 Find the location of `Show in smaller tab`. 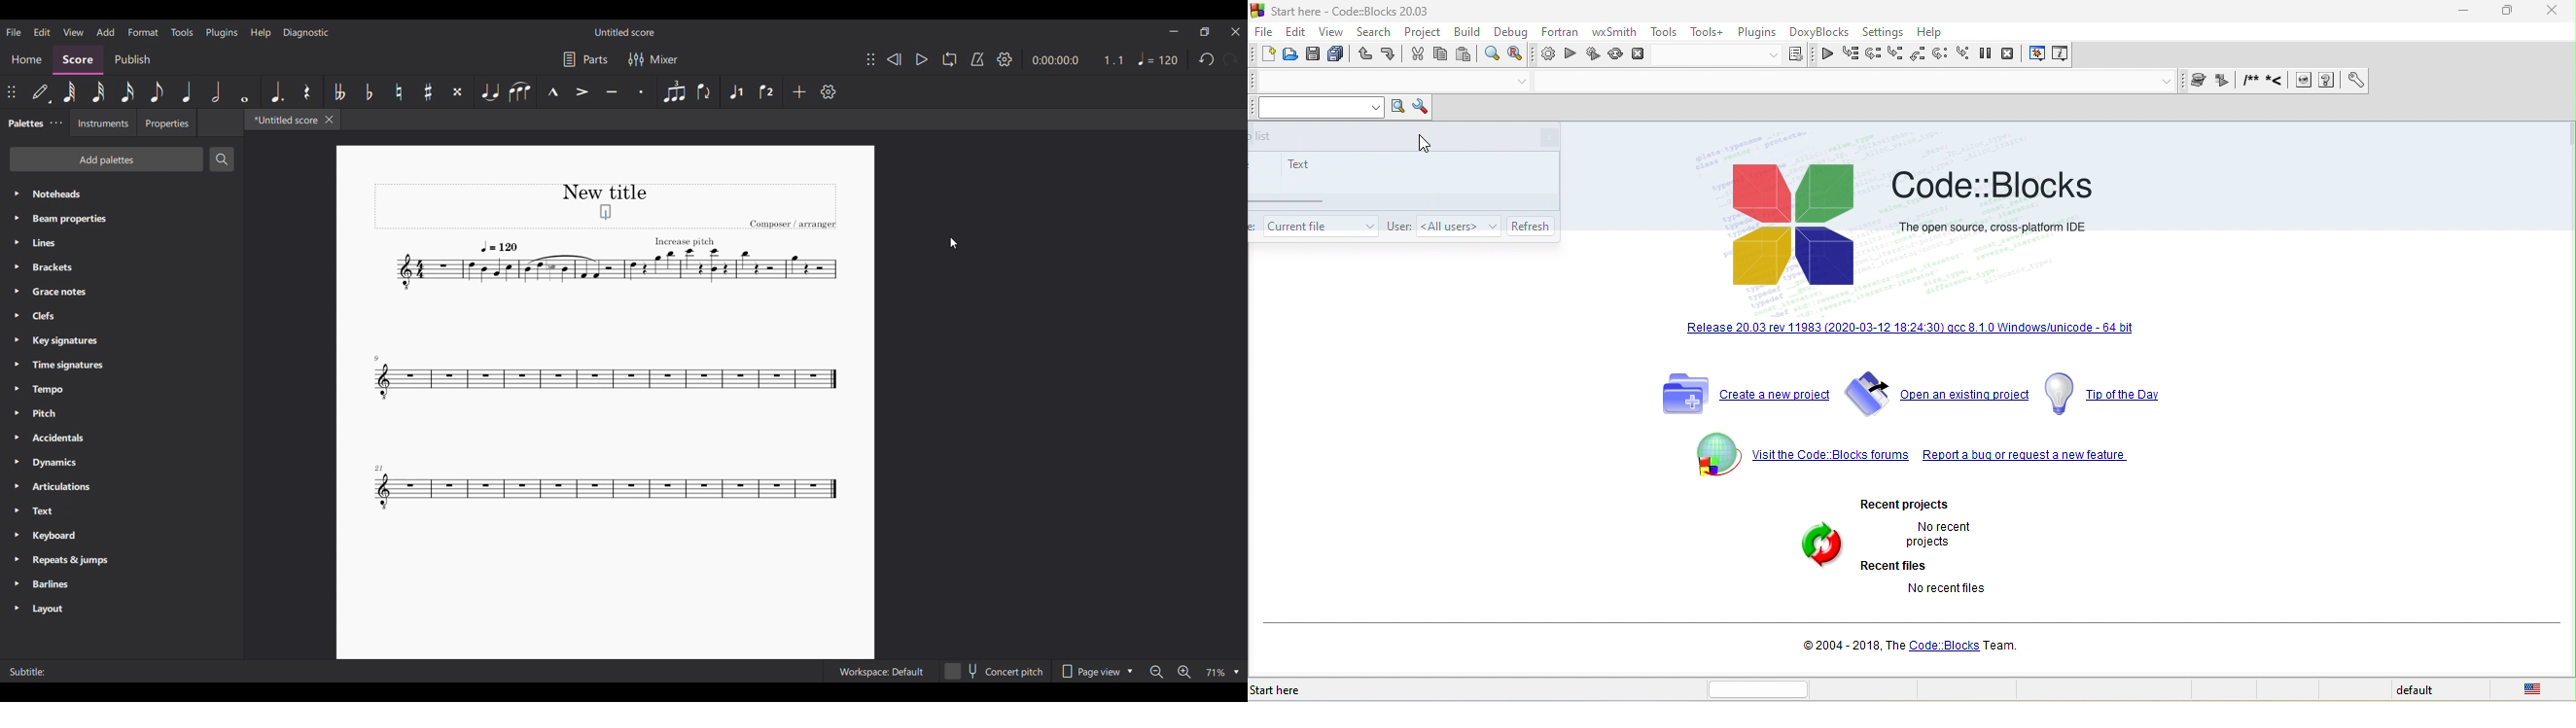

Show in smaller tab is located at coordinates (1205, 32).